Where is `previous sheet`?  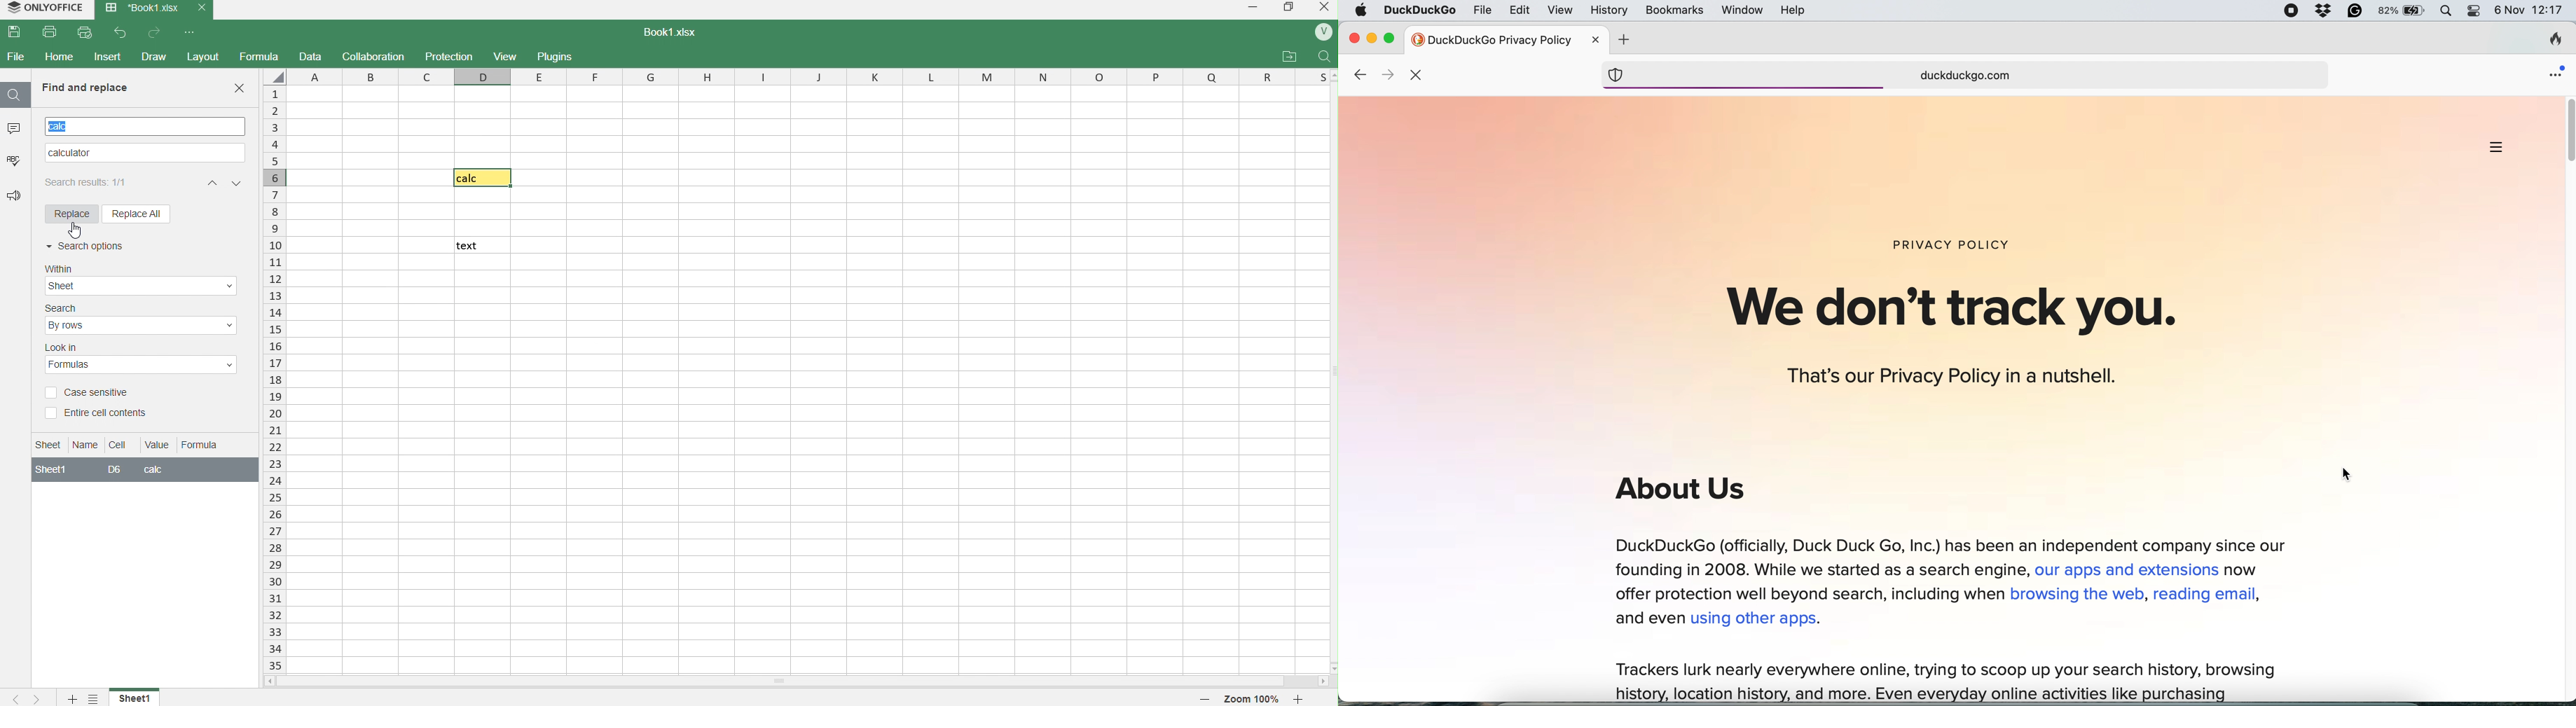 previous sheet is located at coordinates (10, 698).